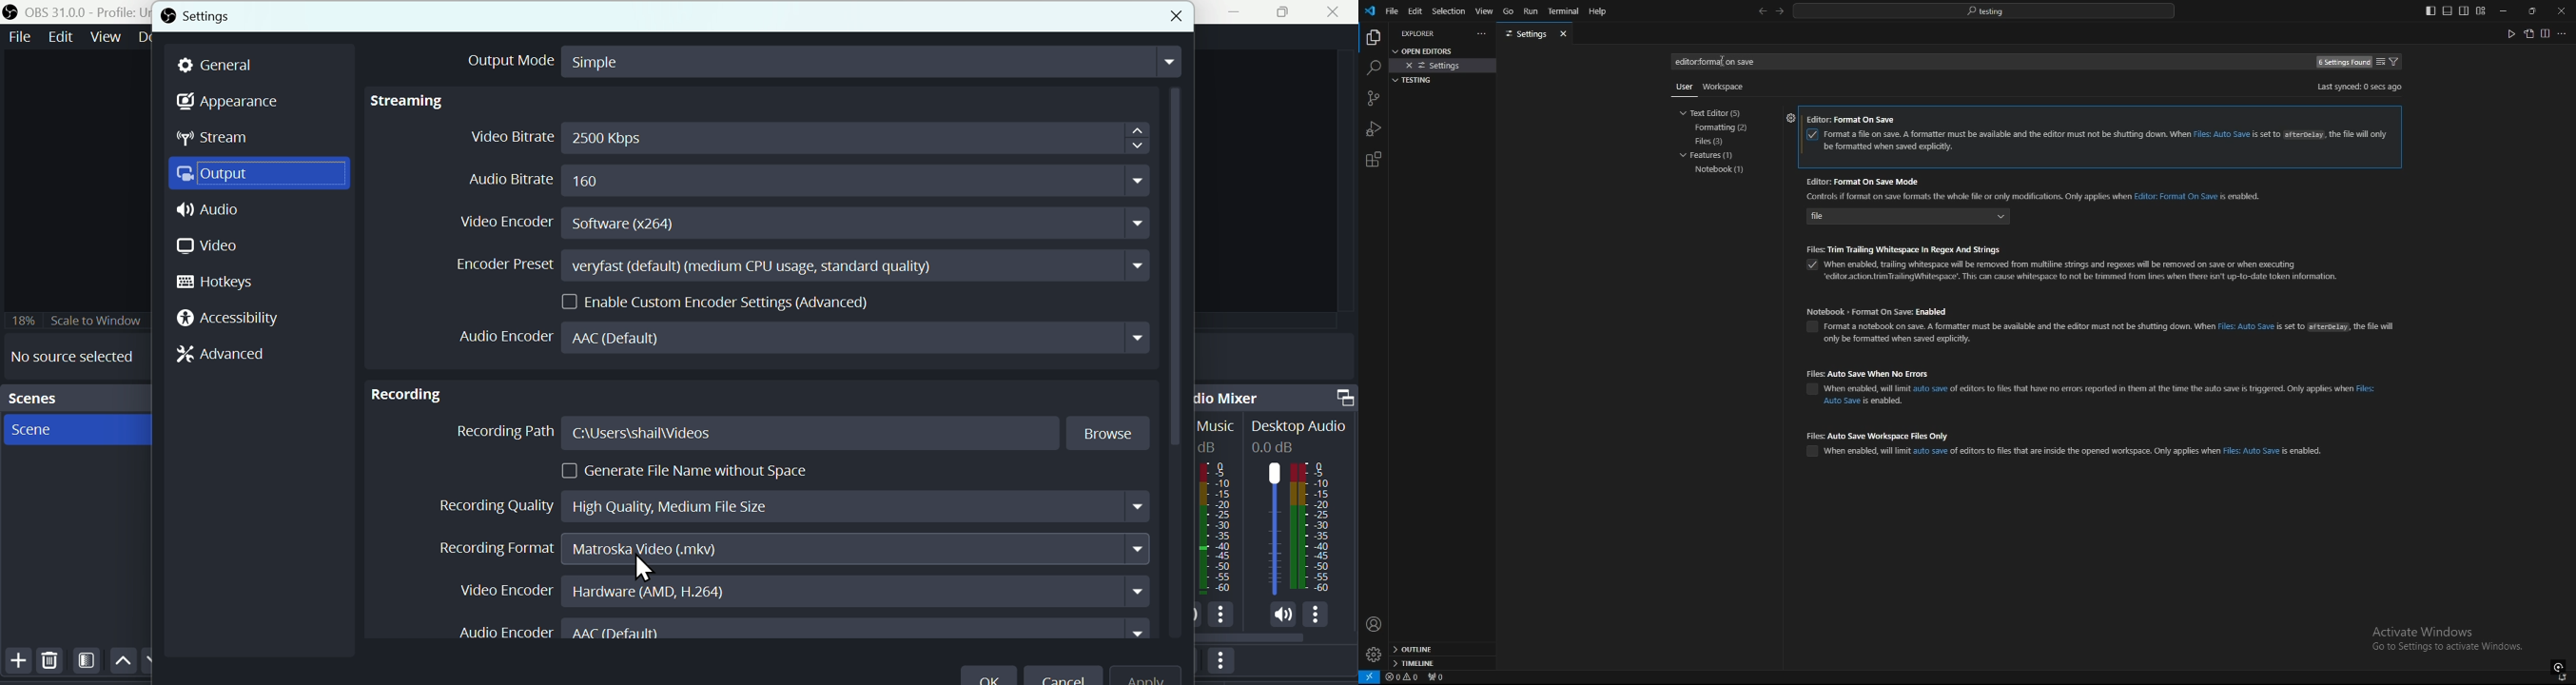  What do you see at coordinates (800, 588) in the screenshot?
I see `Video en coder` at bounding box center [800, 588].